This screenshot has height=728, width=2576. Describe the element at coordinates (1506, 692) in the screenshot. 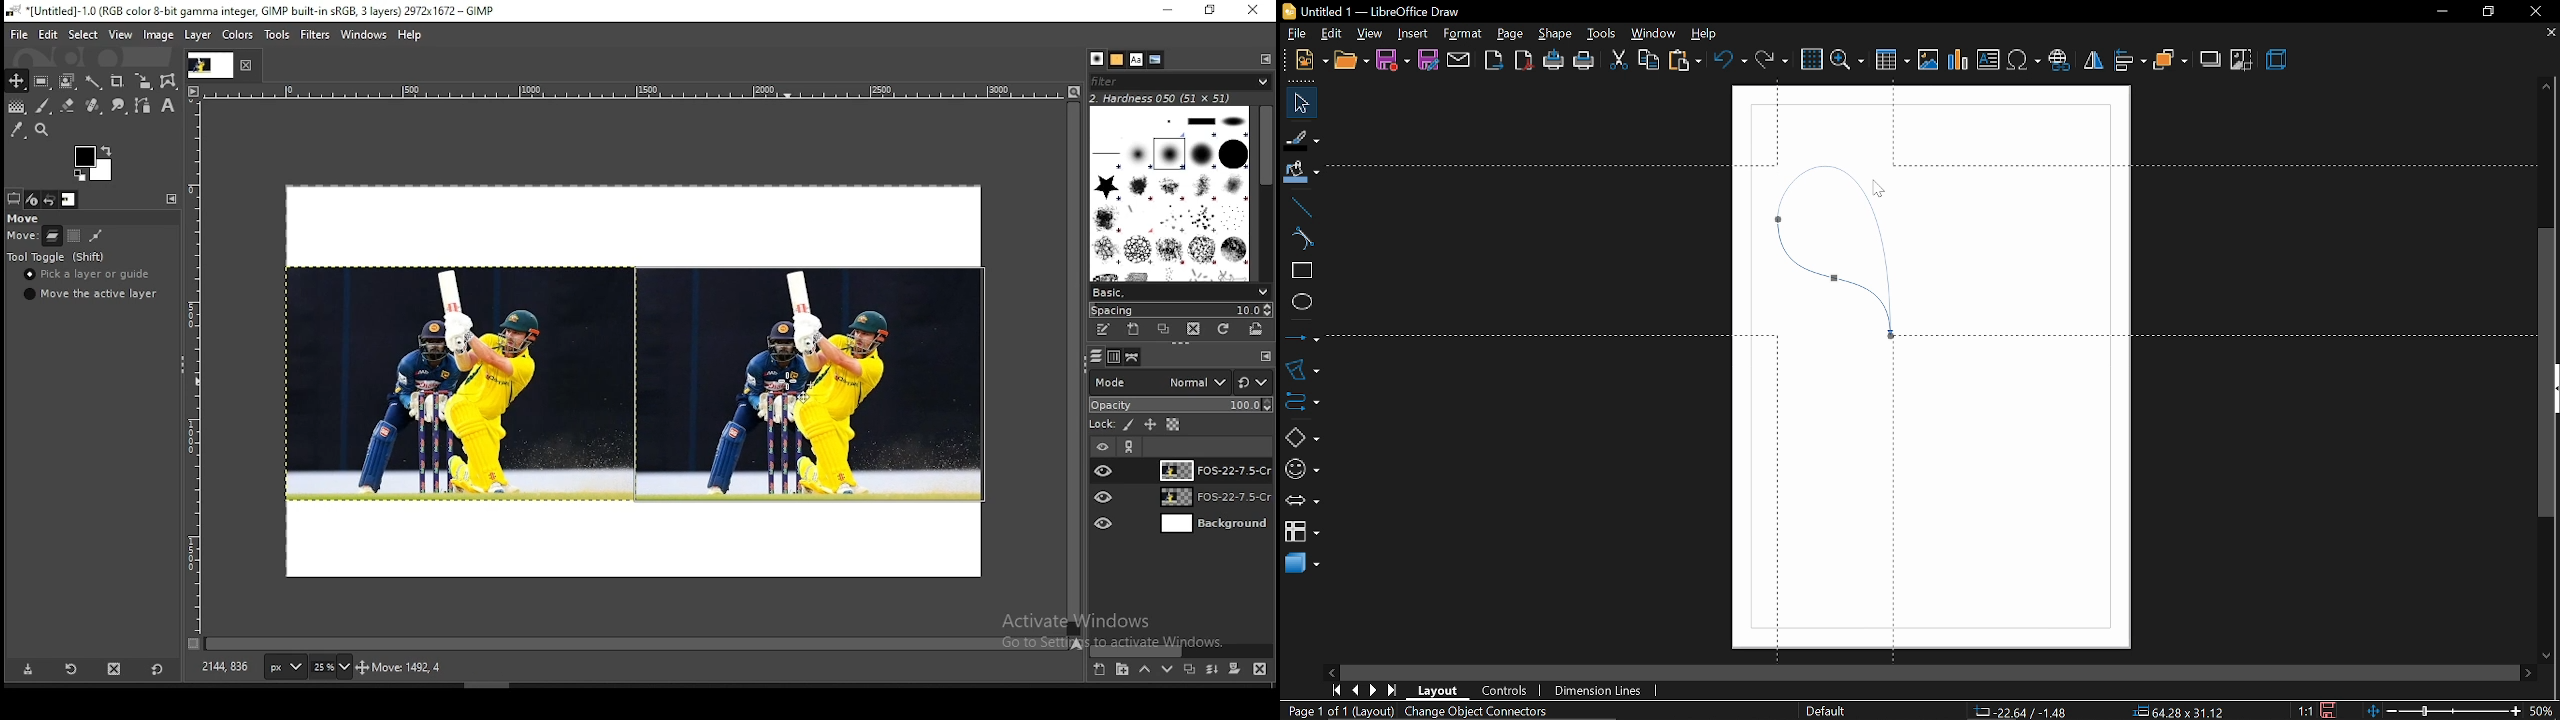

I see `controls` at that location.